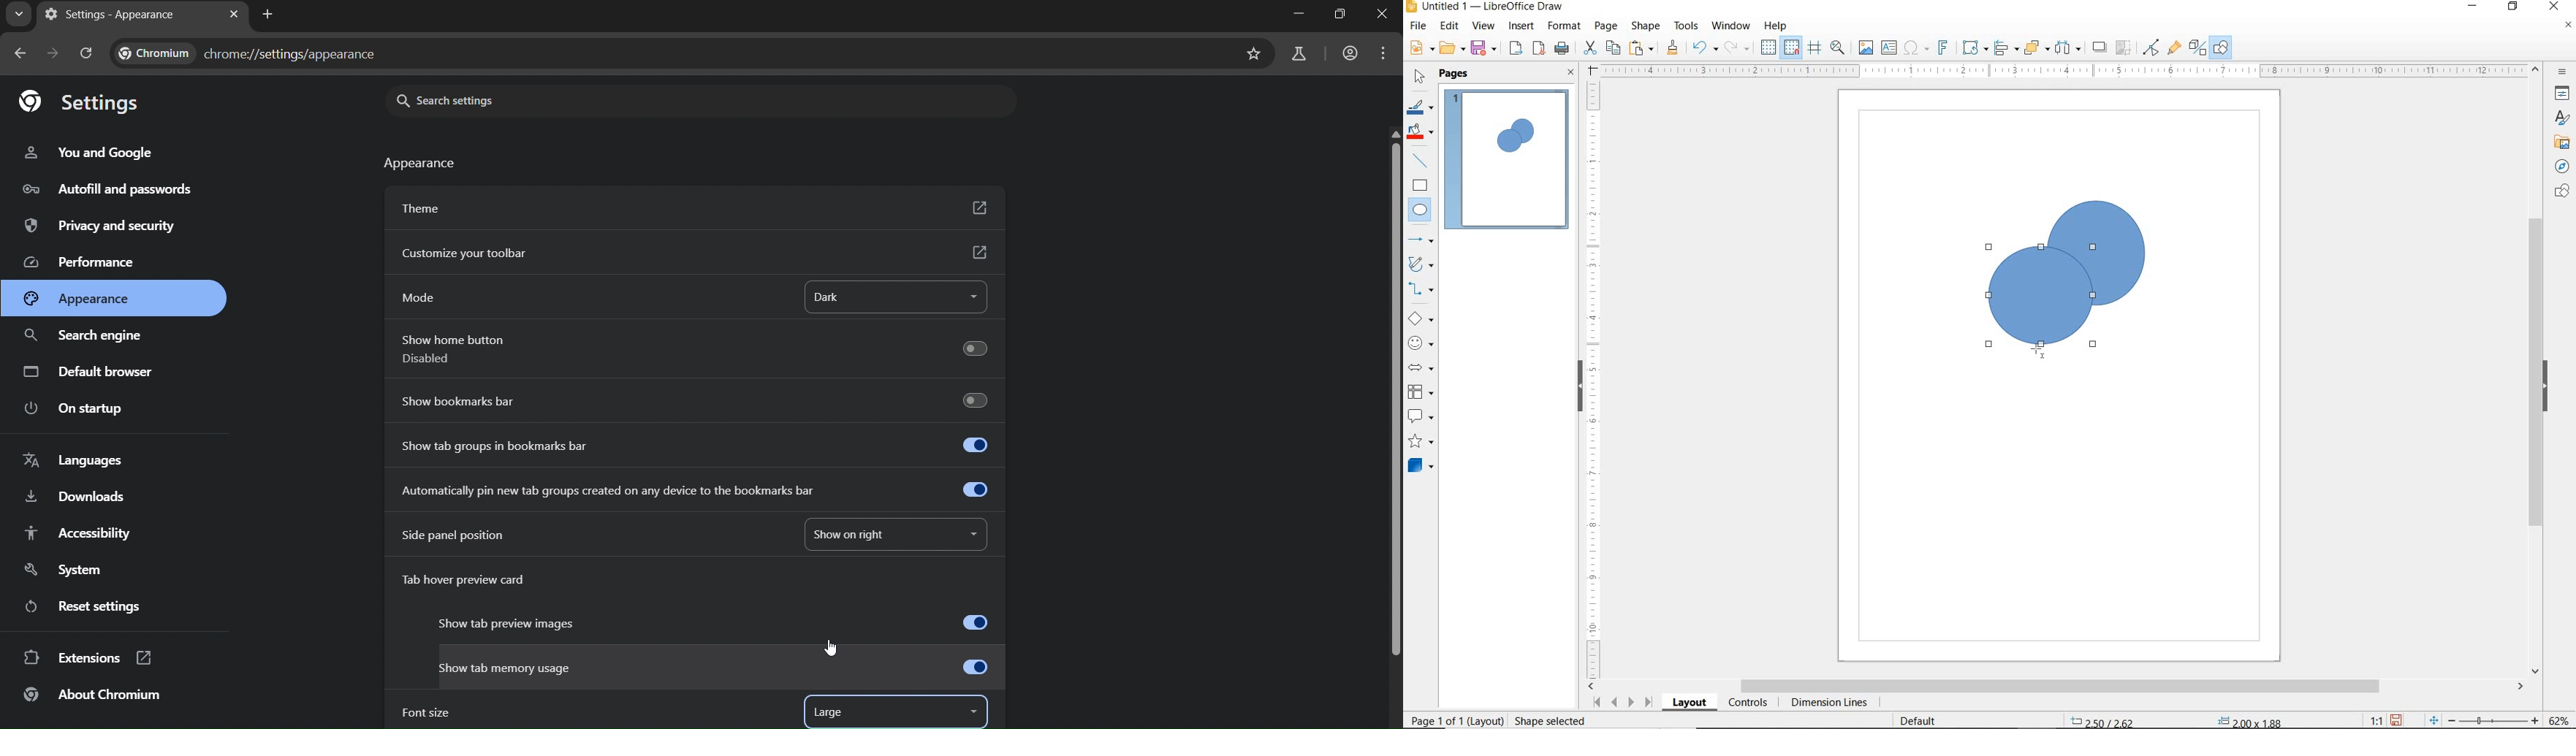  What do you see at coordinates (78, 297) in the screenshot?
I see `appearance` at bounding box center [78, 297].